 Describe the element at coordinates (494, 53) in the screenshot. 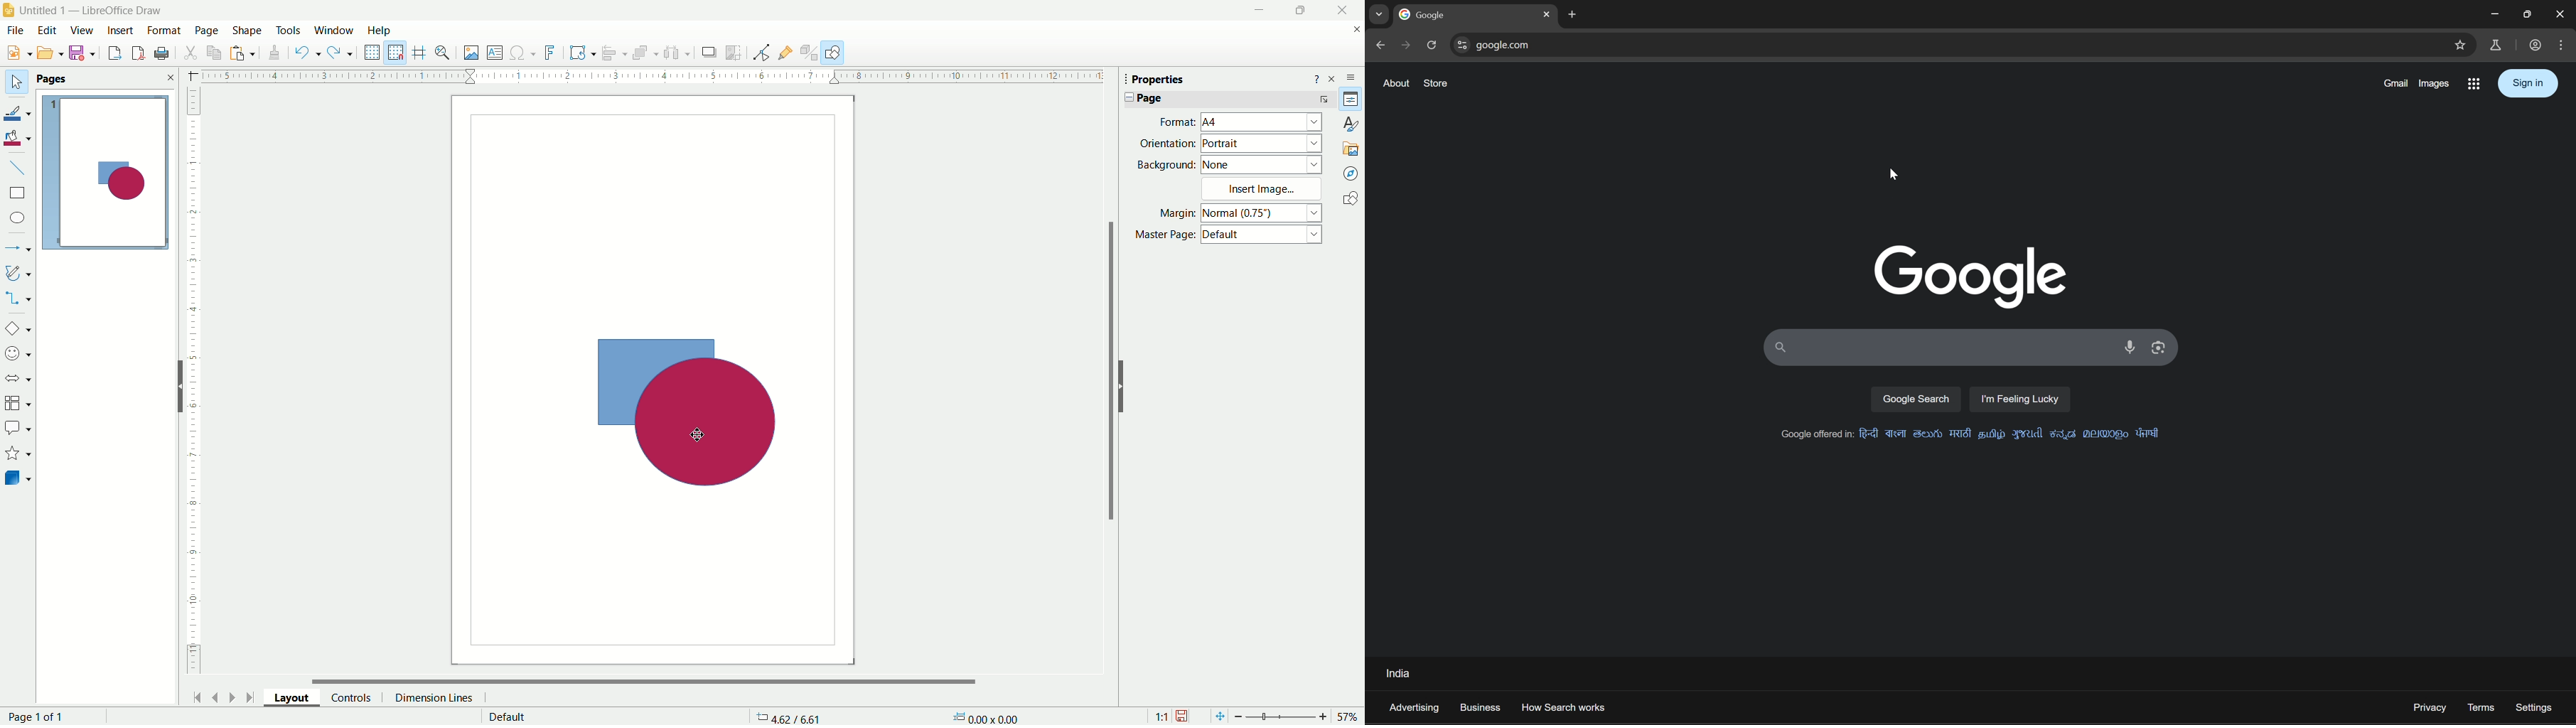

I see `insert textbox` at that location.